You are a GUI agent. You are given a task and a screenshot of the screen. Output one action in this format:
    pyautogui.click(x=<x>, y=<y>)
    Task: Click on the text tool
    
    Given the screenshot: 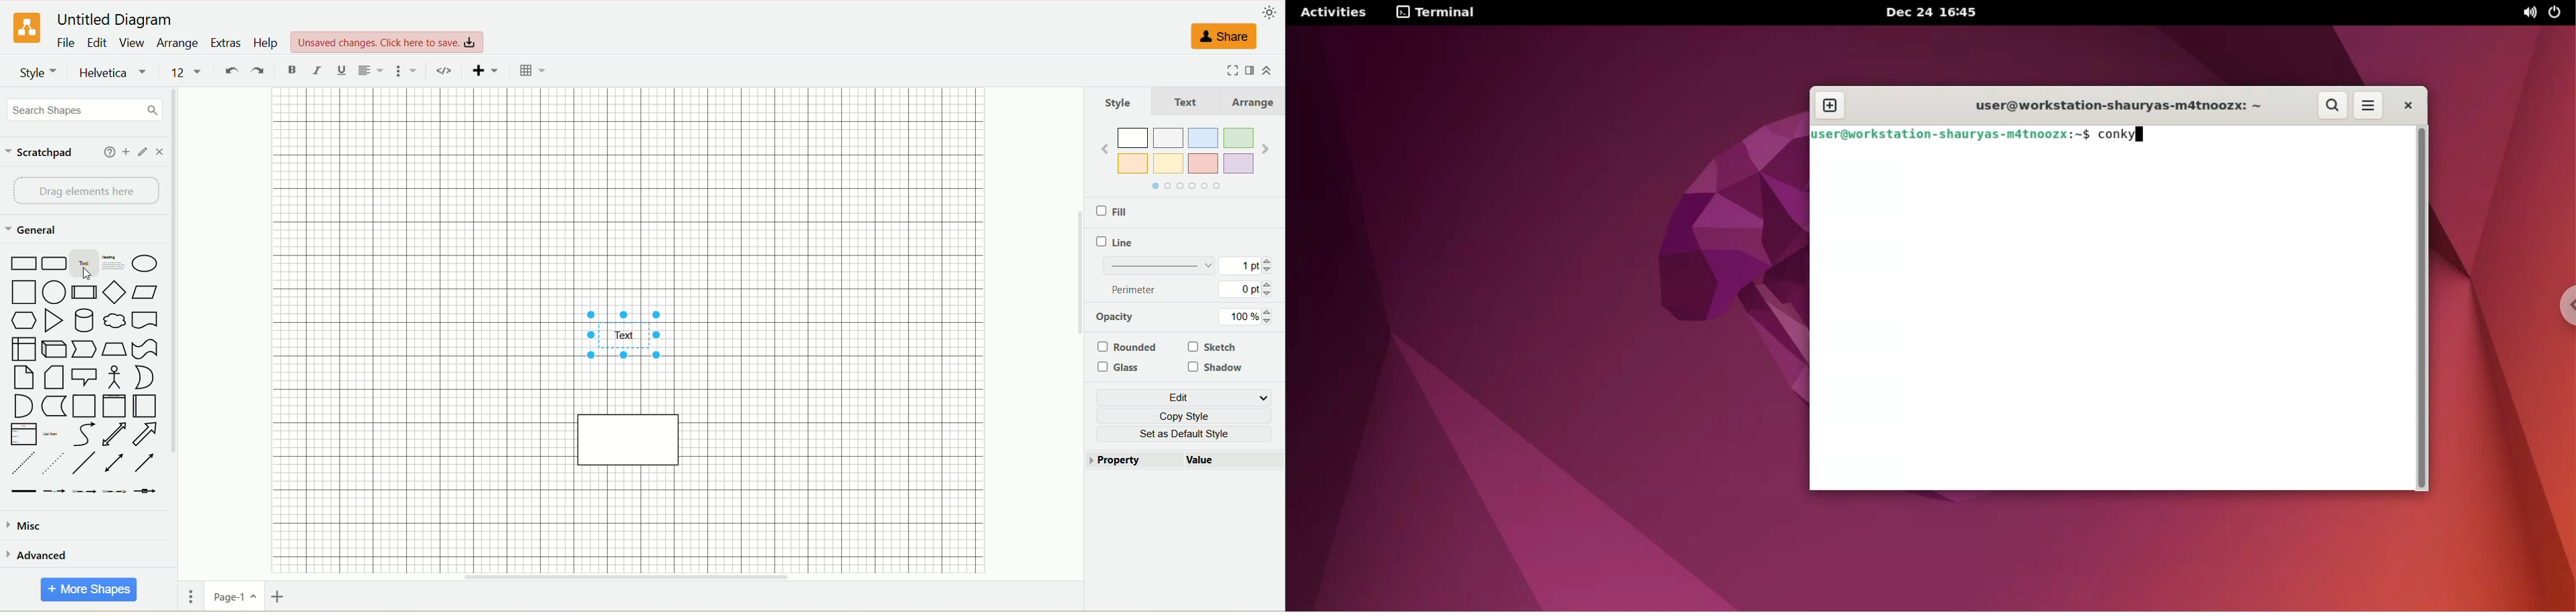 What is the action you would take?
    pyautogui.click(x=631, y=337)
    